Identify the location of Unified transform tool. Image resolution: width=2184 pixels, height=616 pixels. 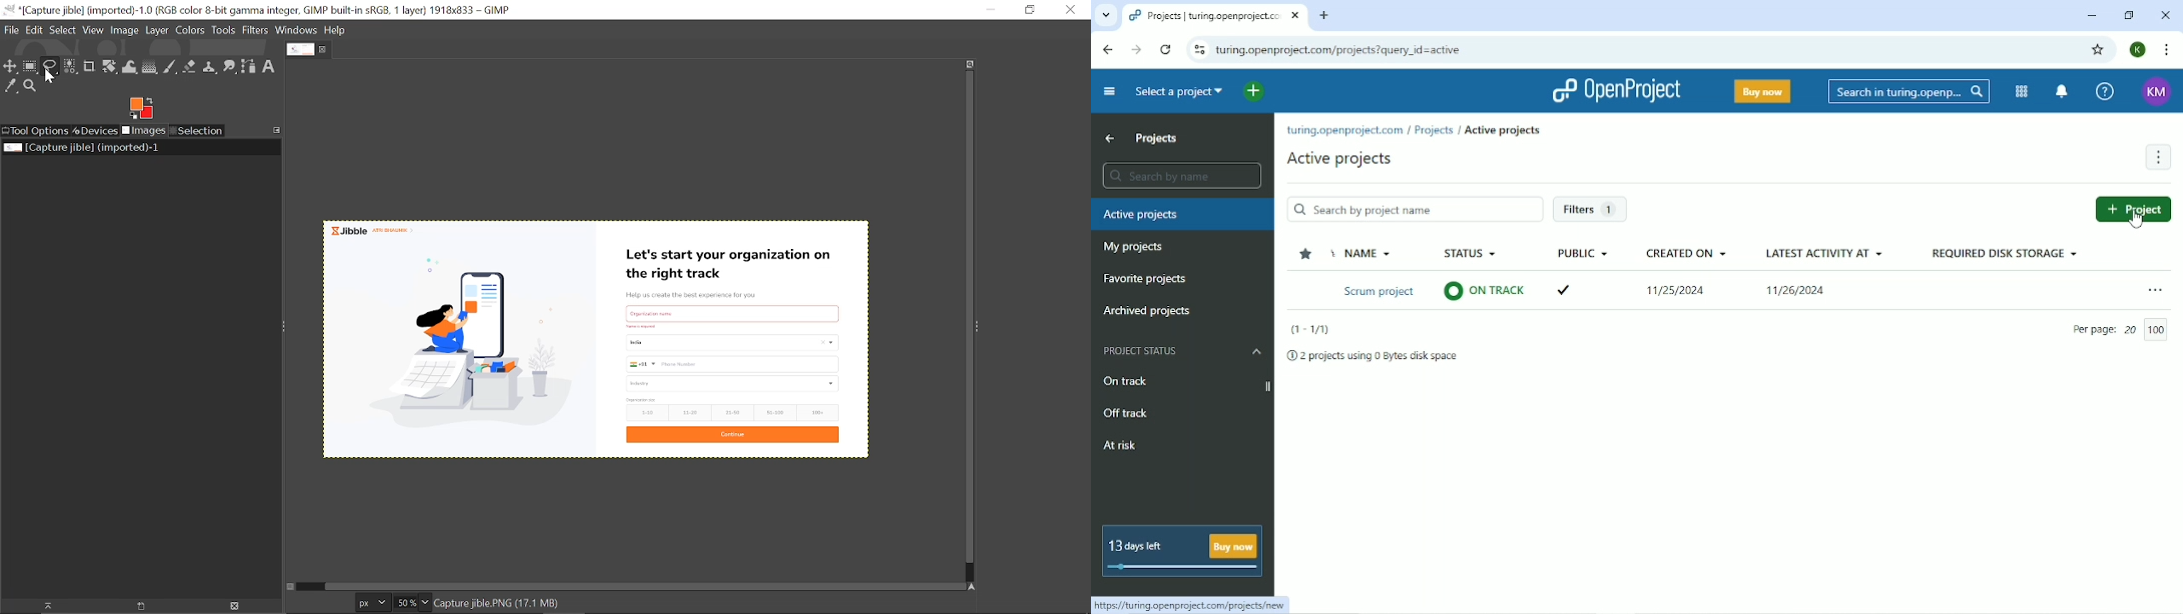
(109, 67).